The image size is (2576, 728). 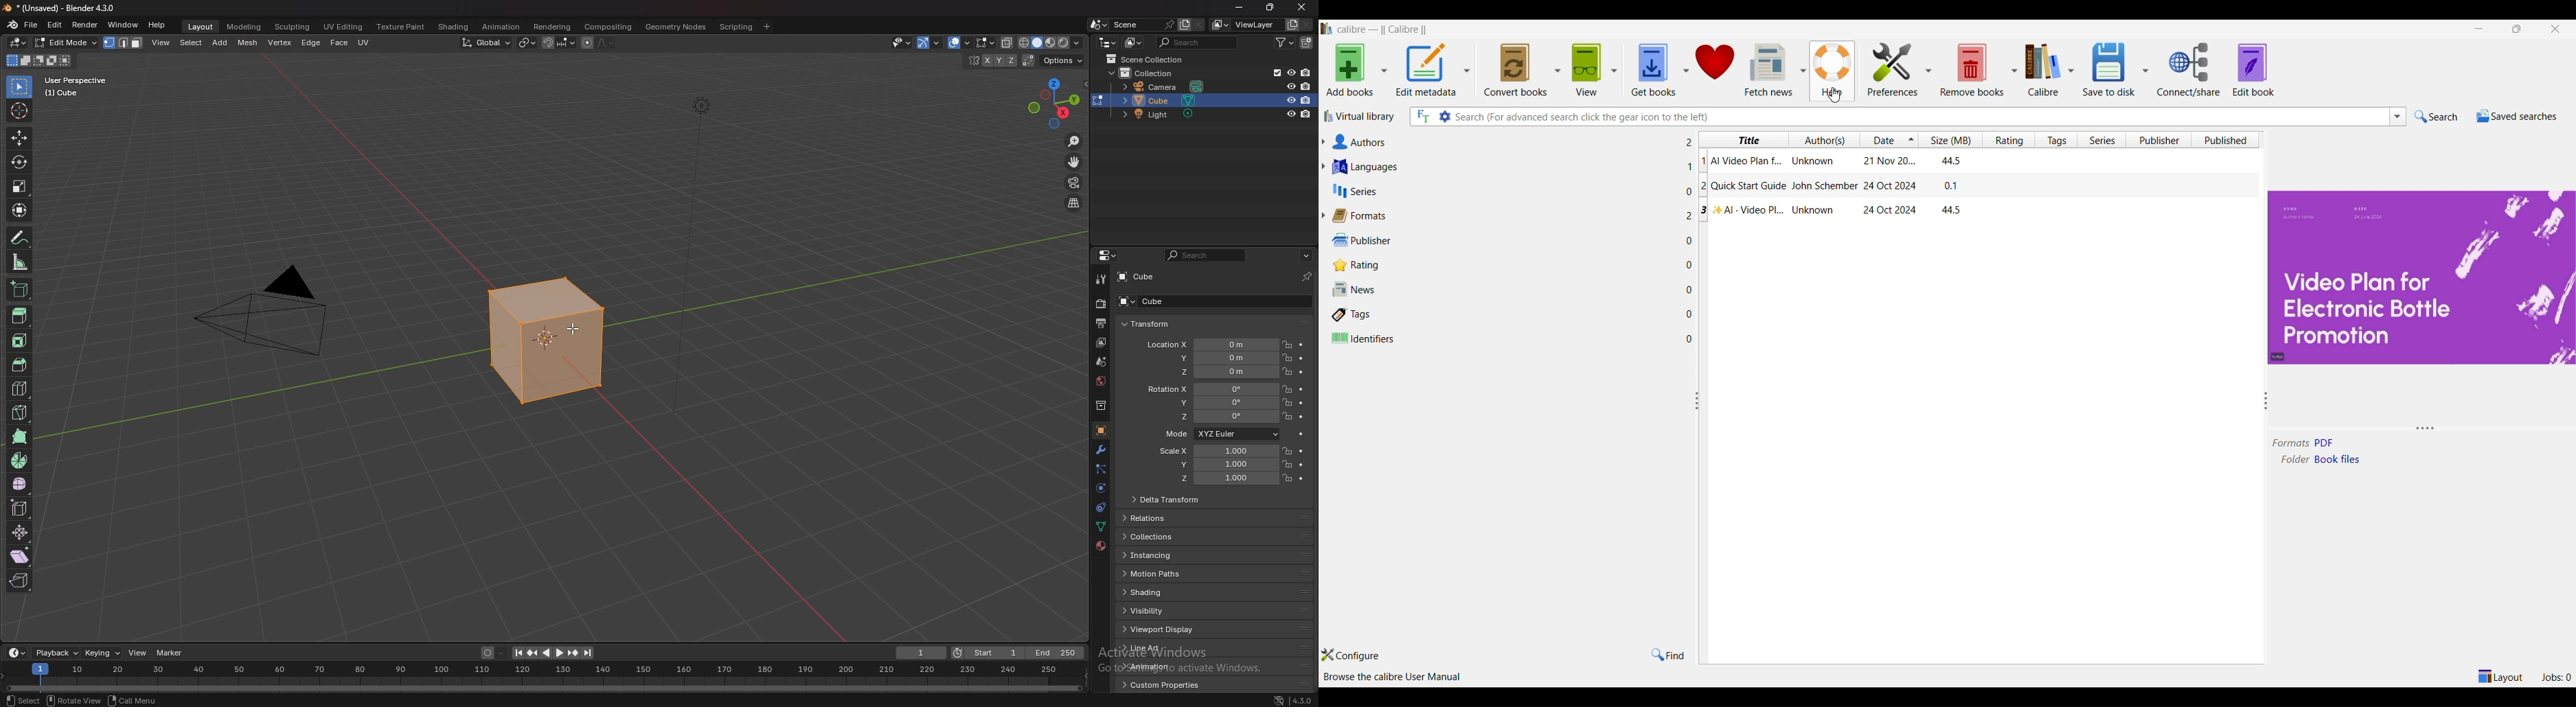 I want to click on Identifiers, so click(x=1497, y=338).